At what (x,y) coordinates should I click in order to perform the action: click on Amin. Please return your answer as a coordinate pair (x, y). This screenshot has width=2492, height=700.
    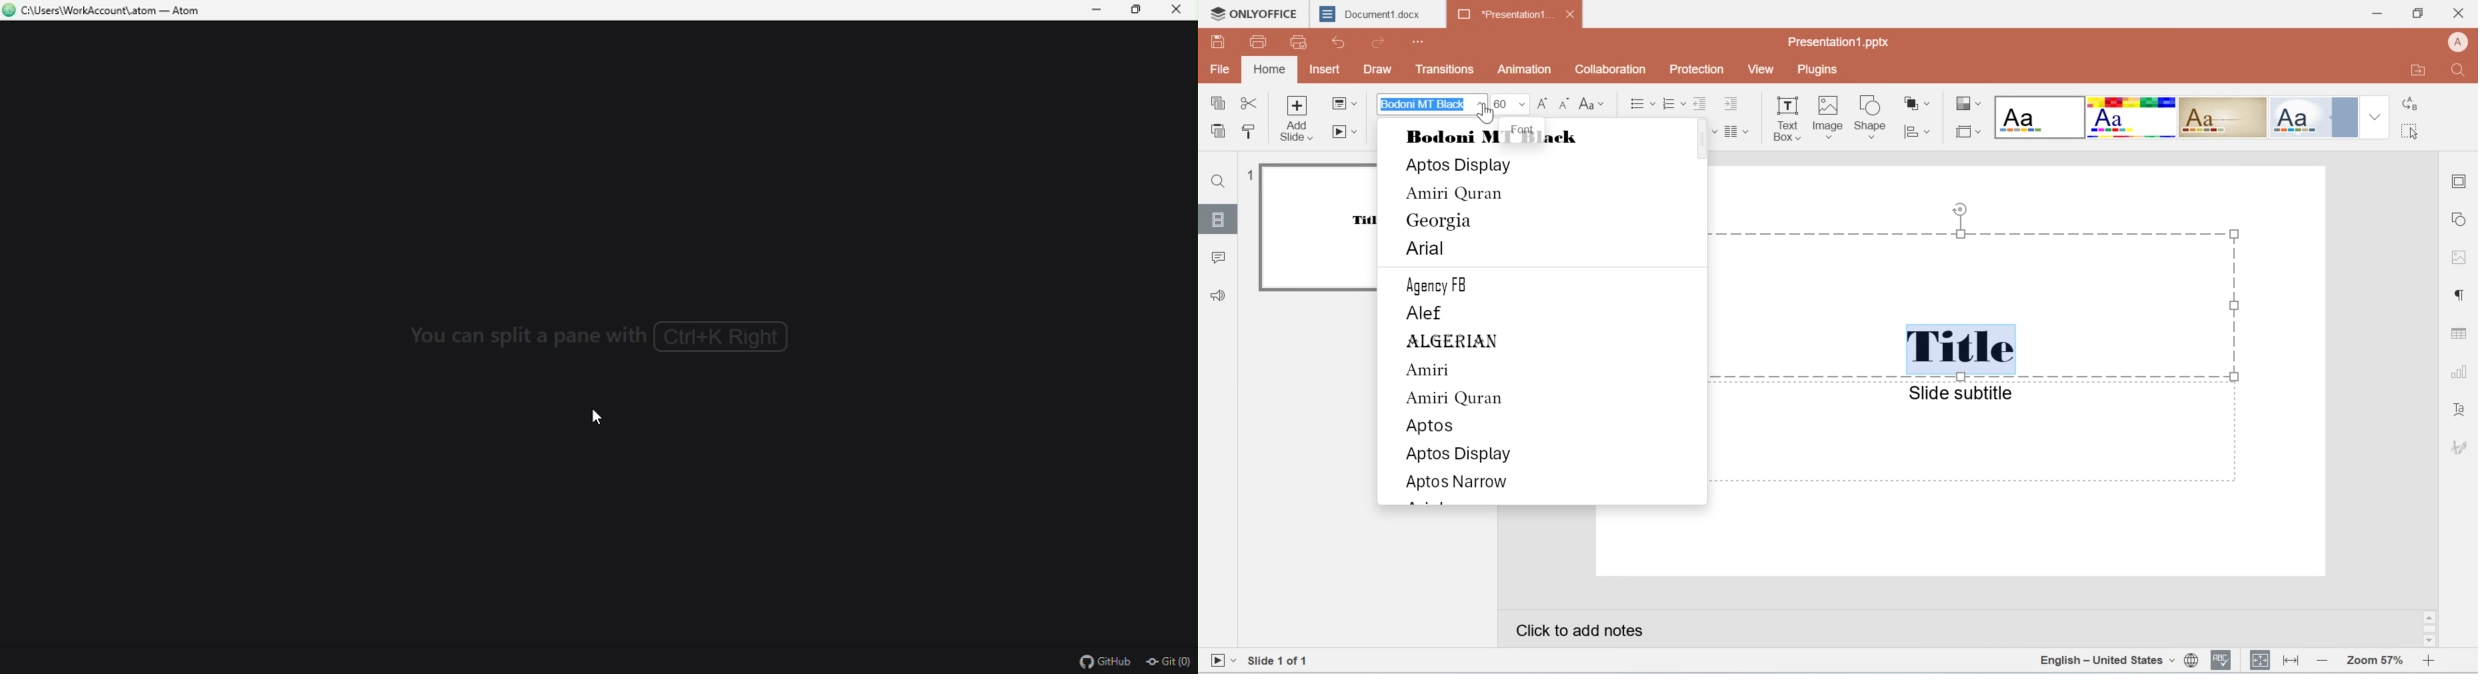
    Looking at the image, I should click on (1429, 372).